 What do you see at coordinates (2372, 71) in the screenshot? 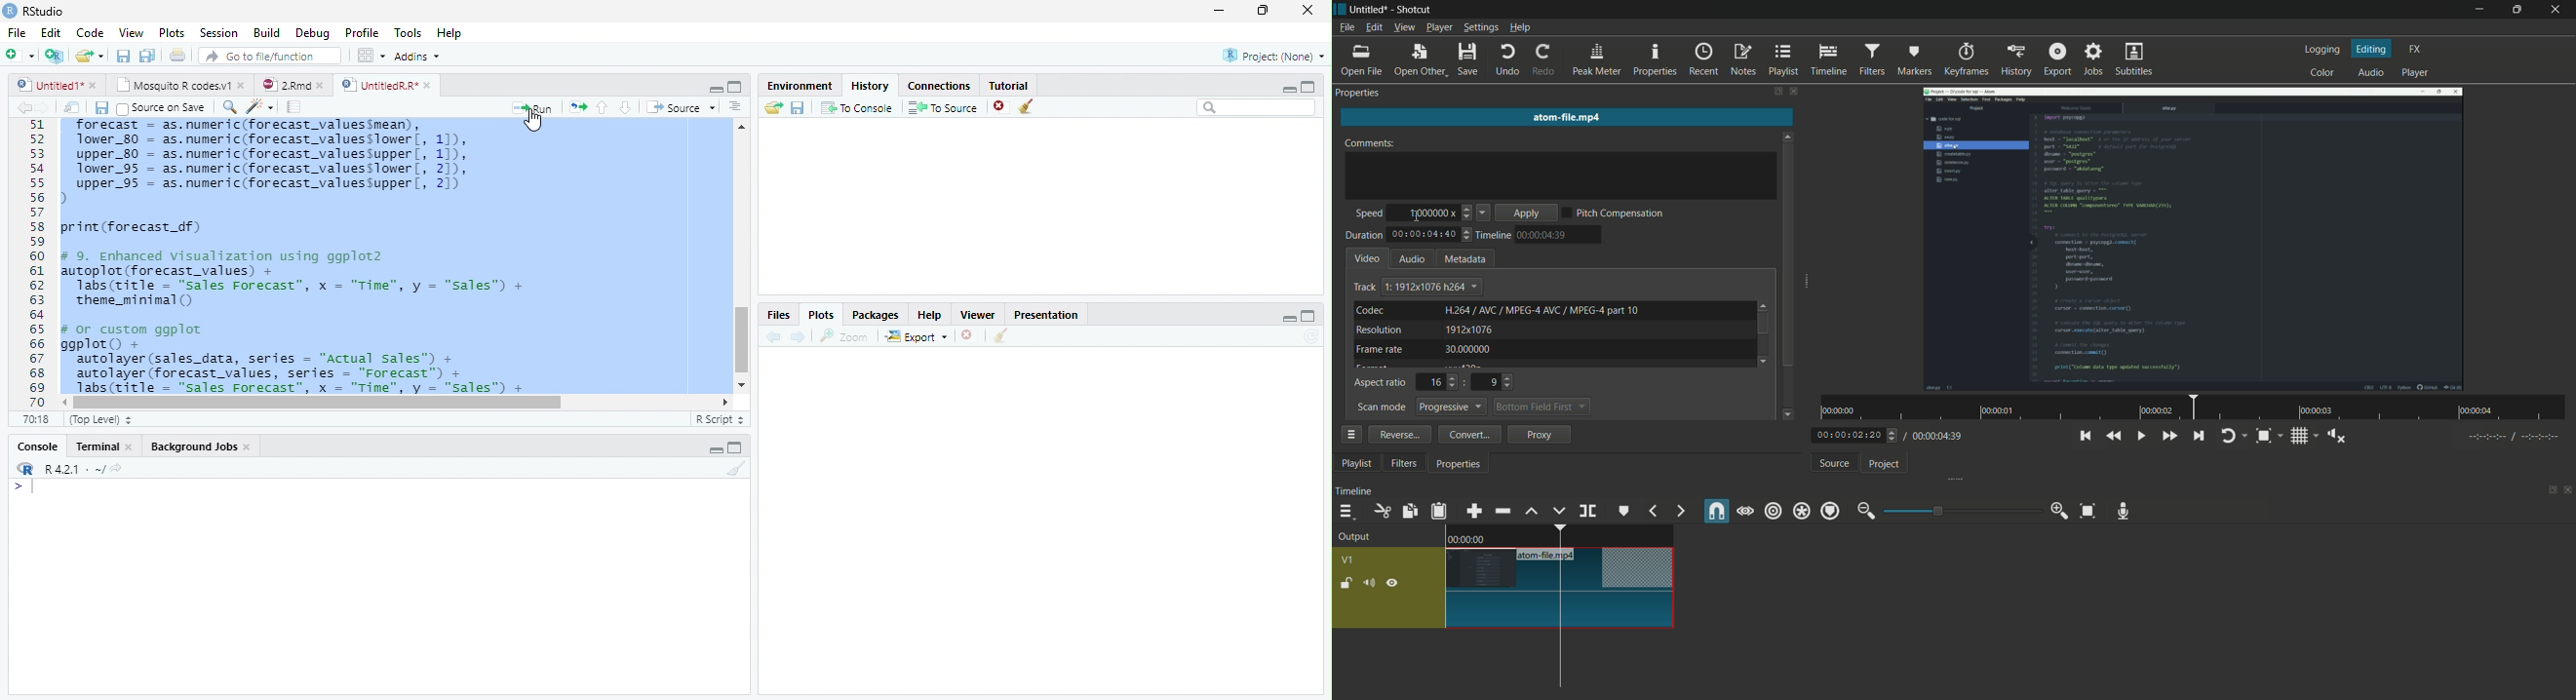
I see `audio` at bounding box center [2372, 71].